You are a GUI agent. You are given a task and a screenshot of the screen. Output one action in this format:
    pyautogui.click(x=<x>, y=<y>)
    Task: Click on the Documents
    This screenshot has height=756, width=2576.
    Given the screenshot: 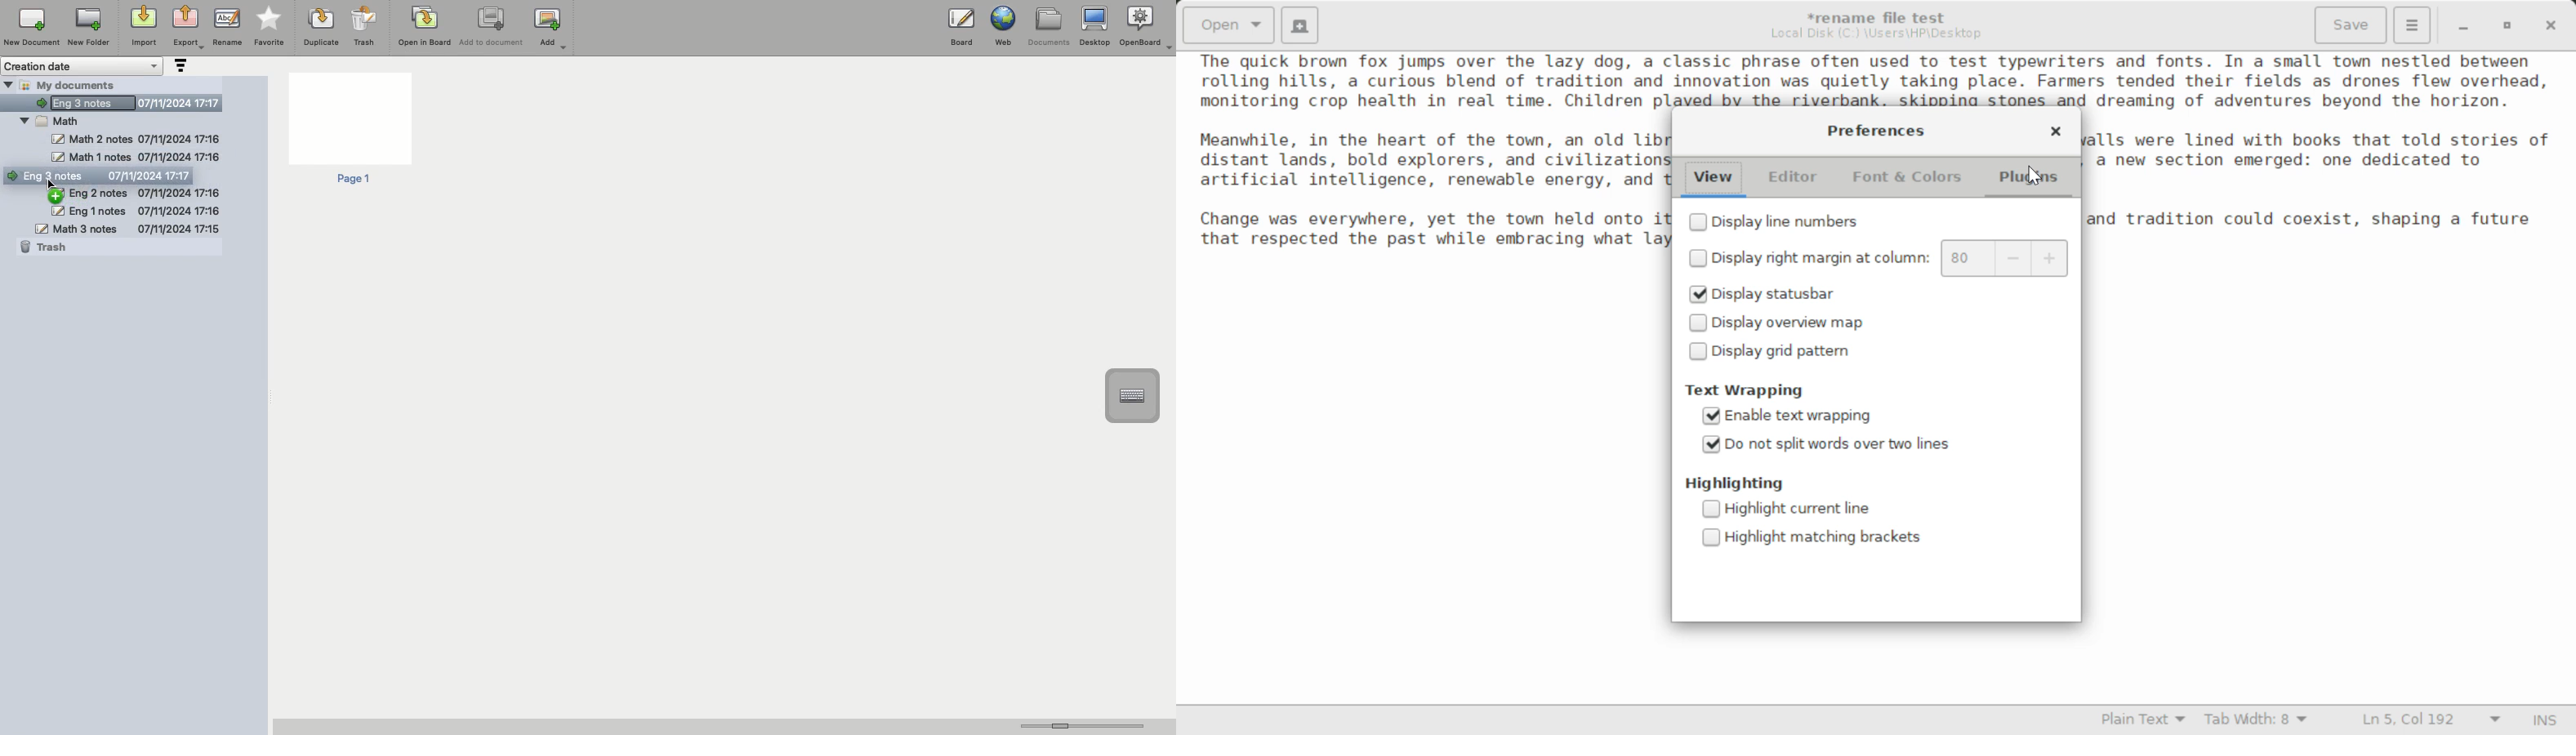 What is the action you would take?
    pyautogui.click(x=1048, y=27)
    